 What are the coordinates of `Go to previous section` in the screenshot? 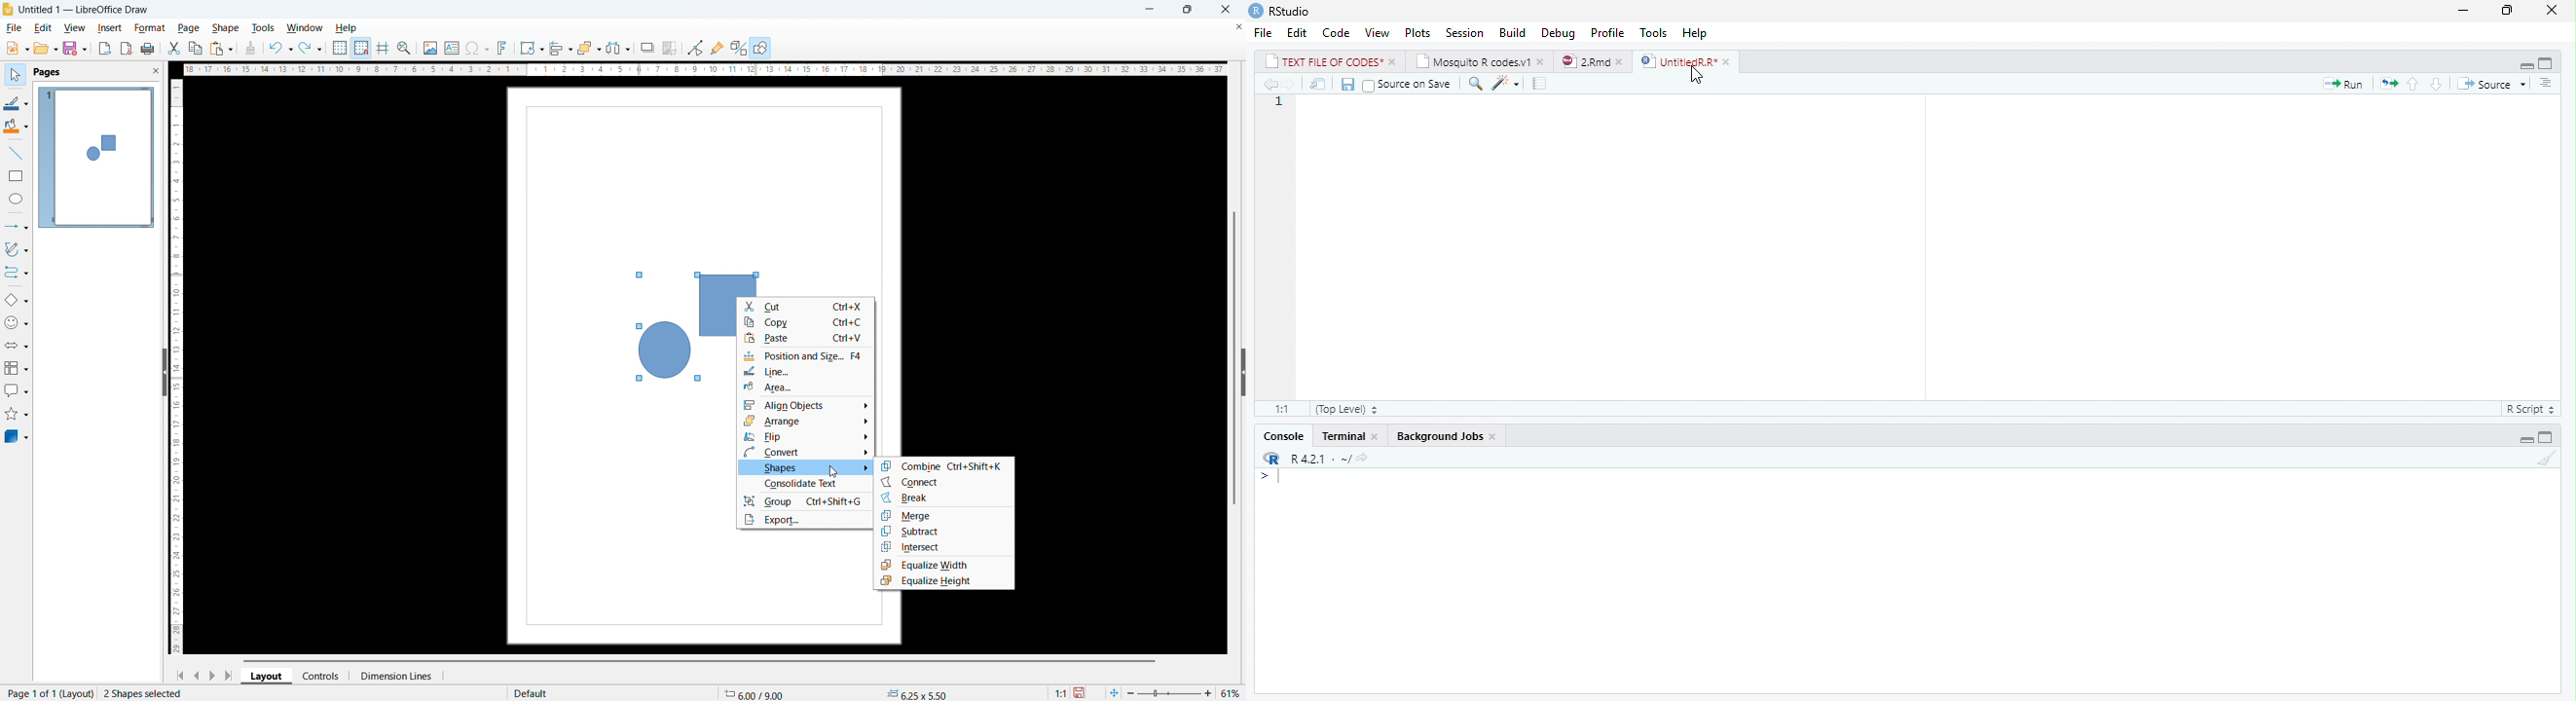 It's located at (2413, 83).